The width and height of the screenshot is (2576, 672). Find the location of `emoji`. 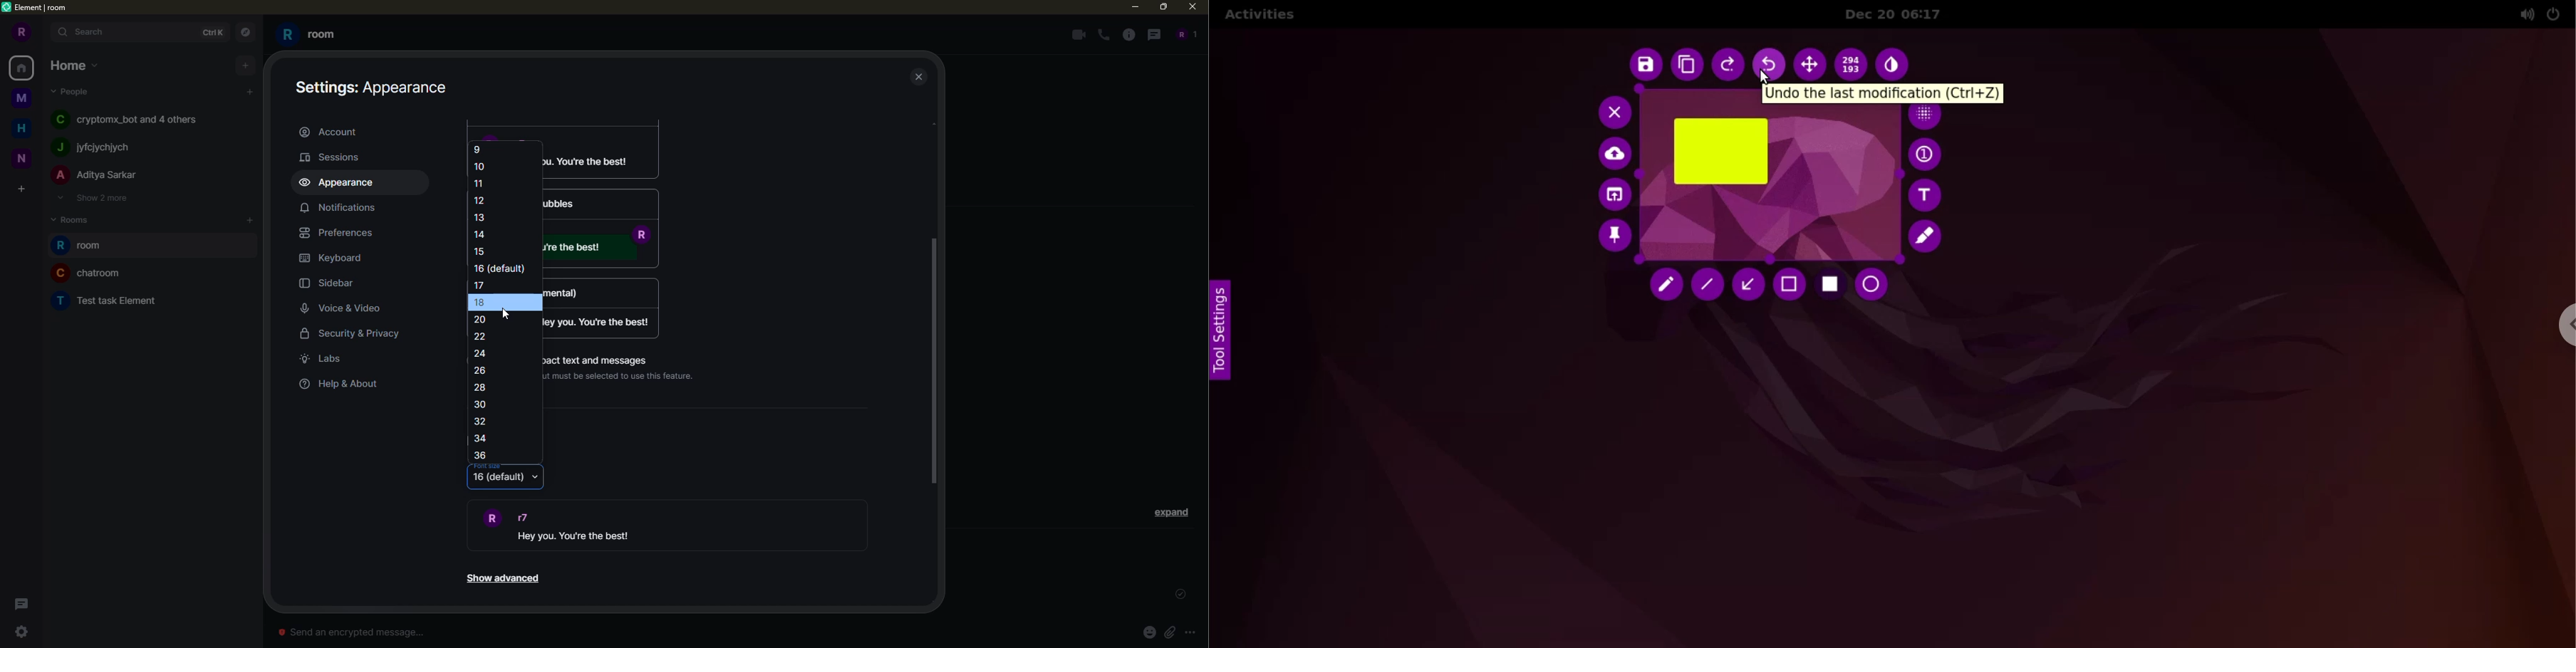

emoji is located at coordinates (1149, 632).